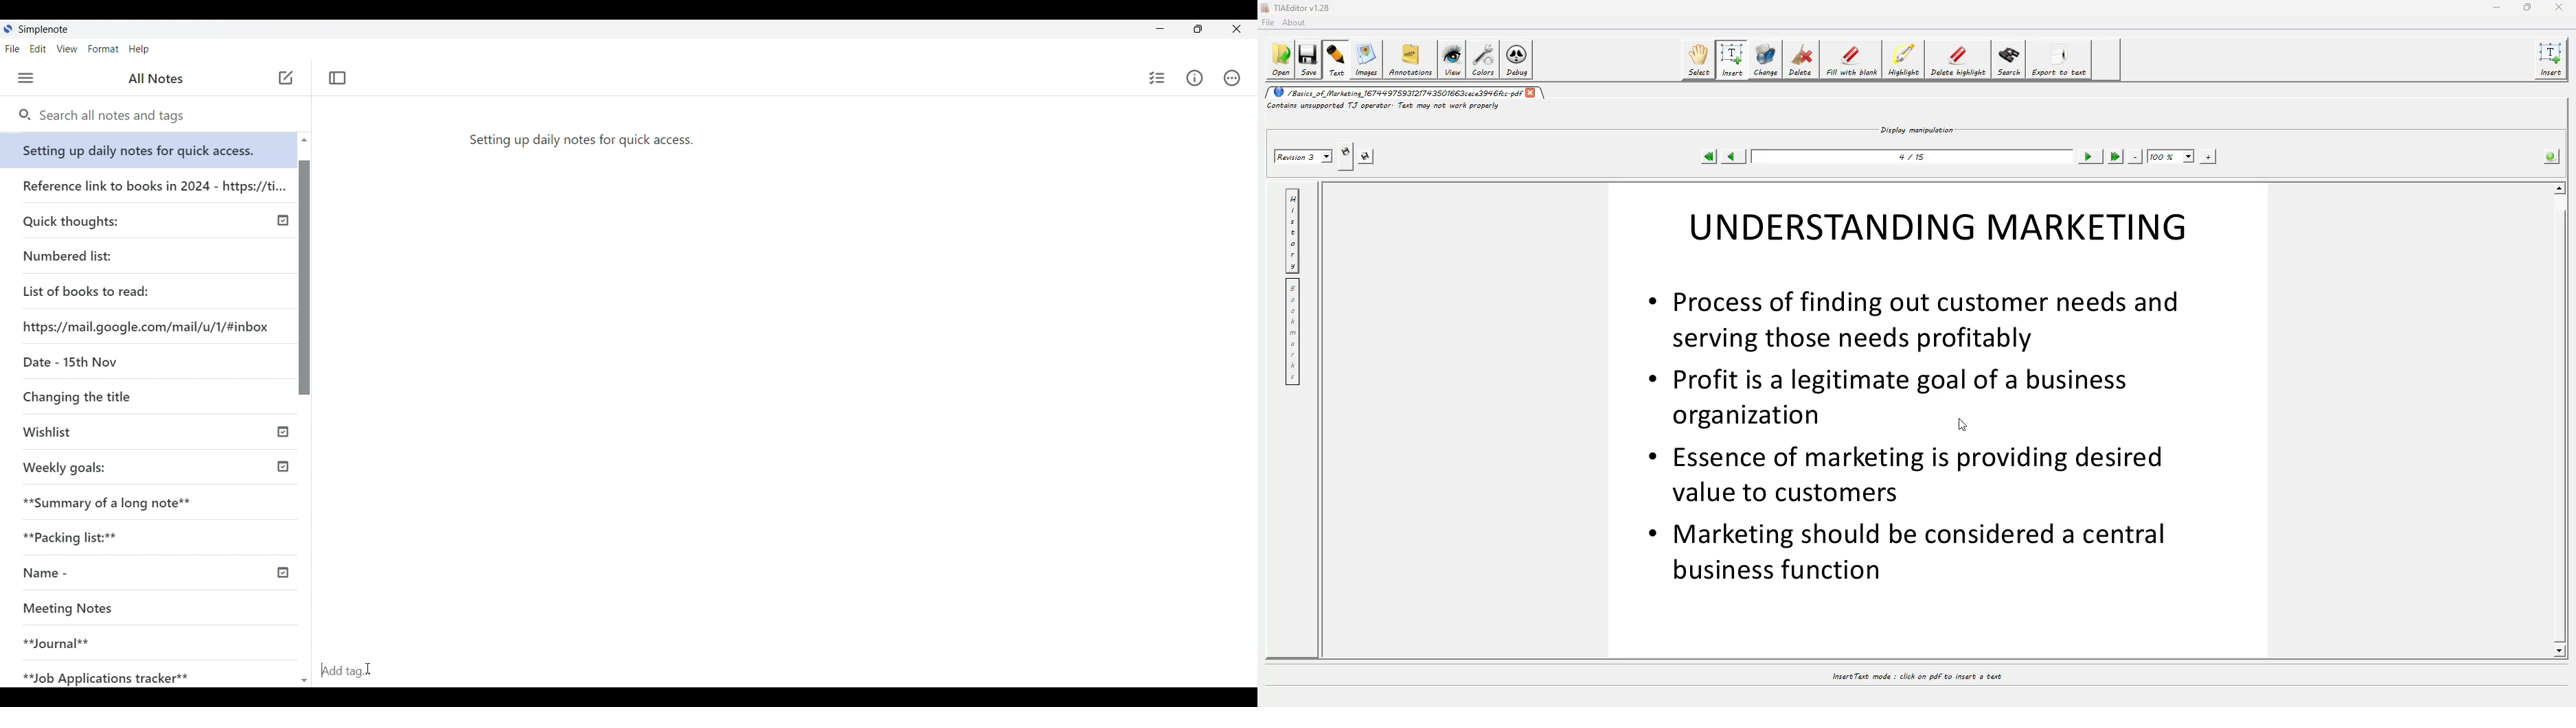 This screenshot has width=2576, height=728. I want to click on Software logo, so click(8, 29).